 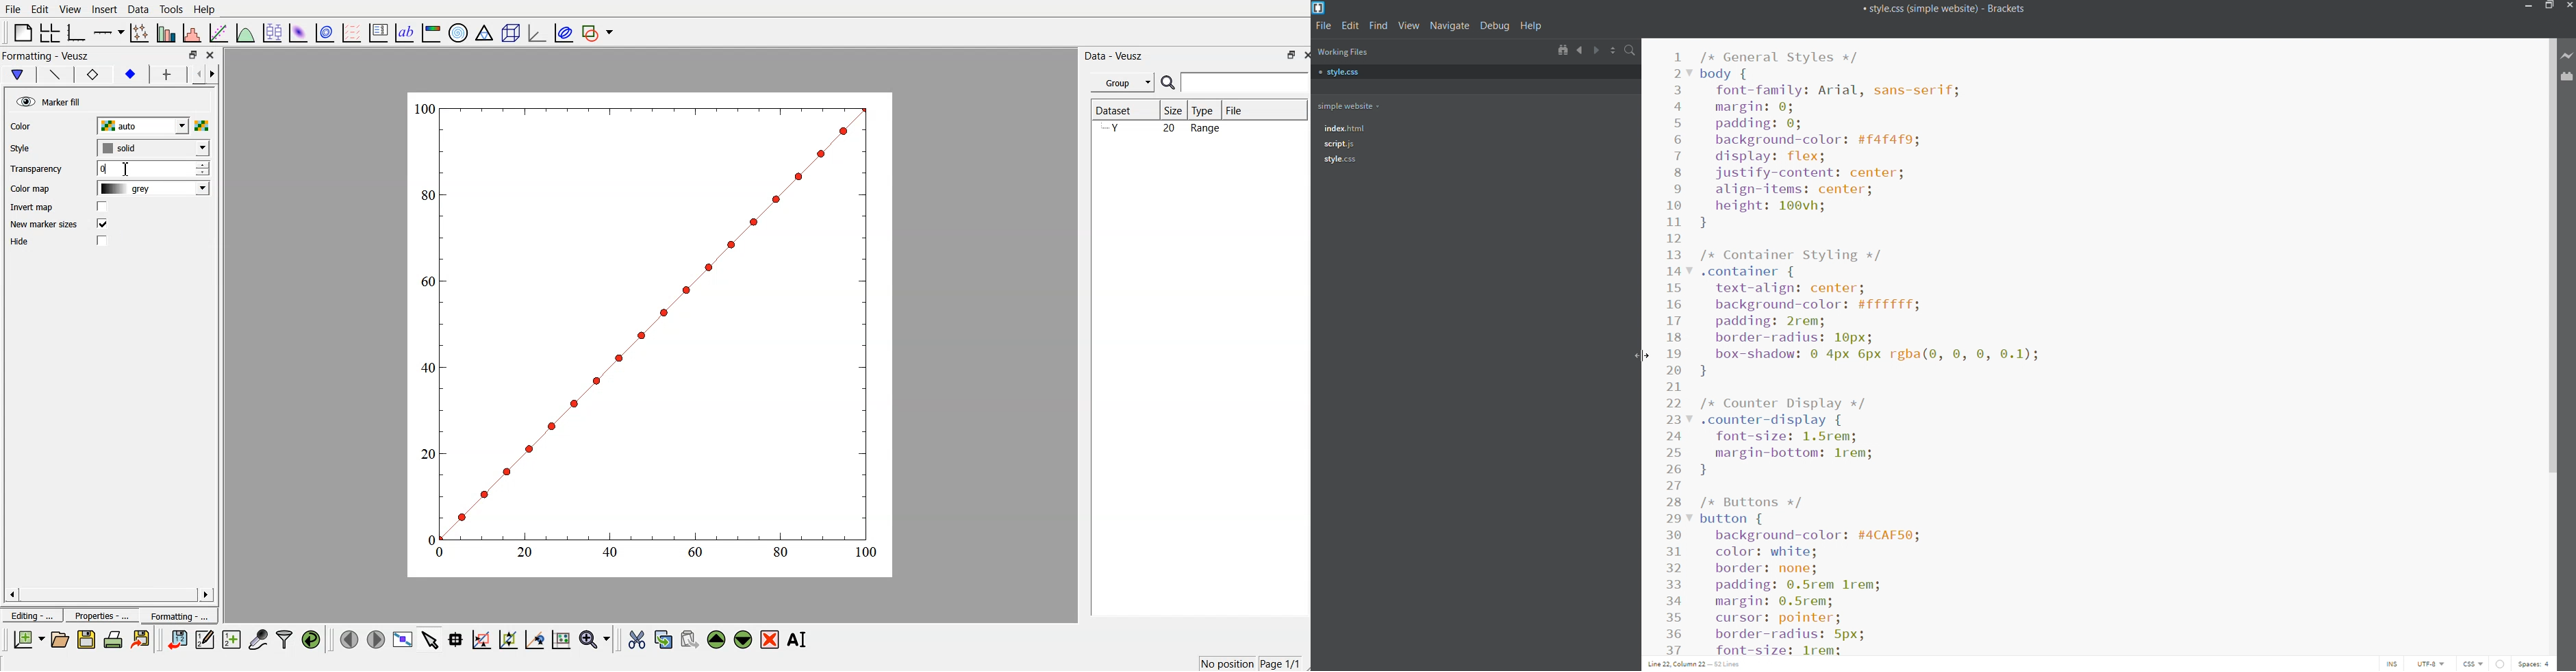 What do you see at coordinates (150, 190) in the screenshot?
I see `gray` at bounding box center [150, 190].